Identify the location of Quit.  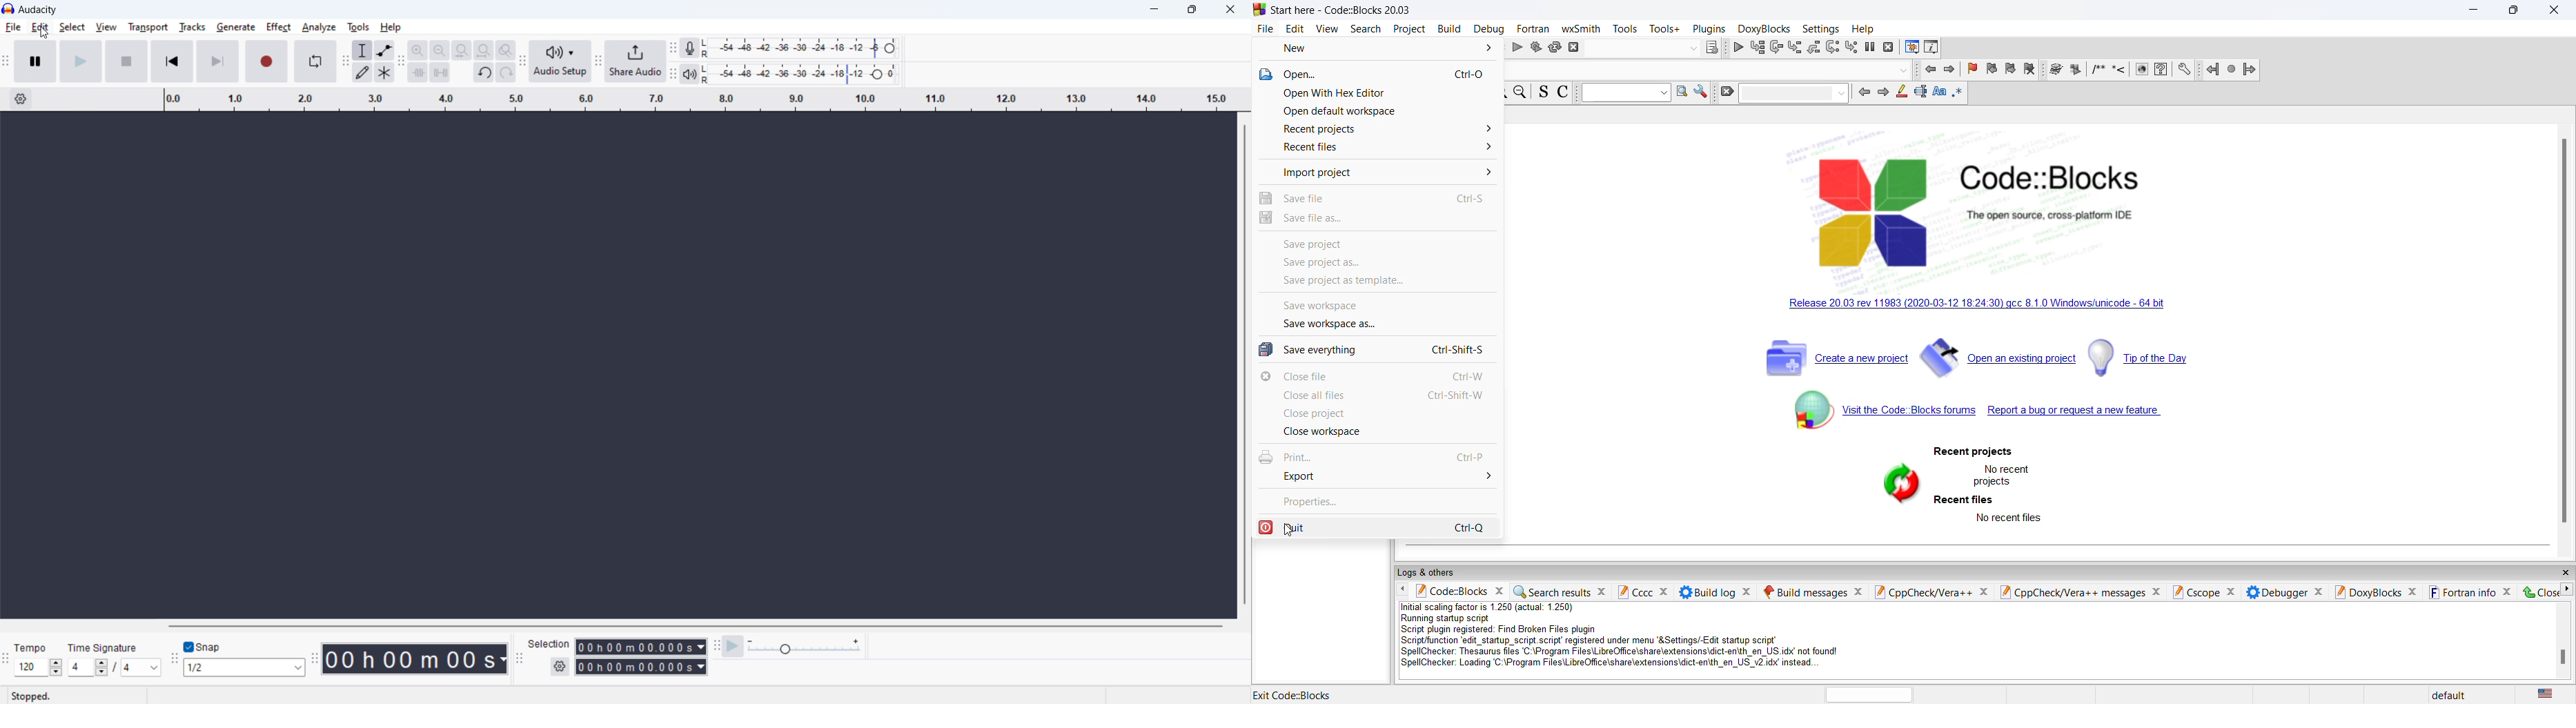
(1309, 527).